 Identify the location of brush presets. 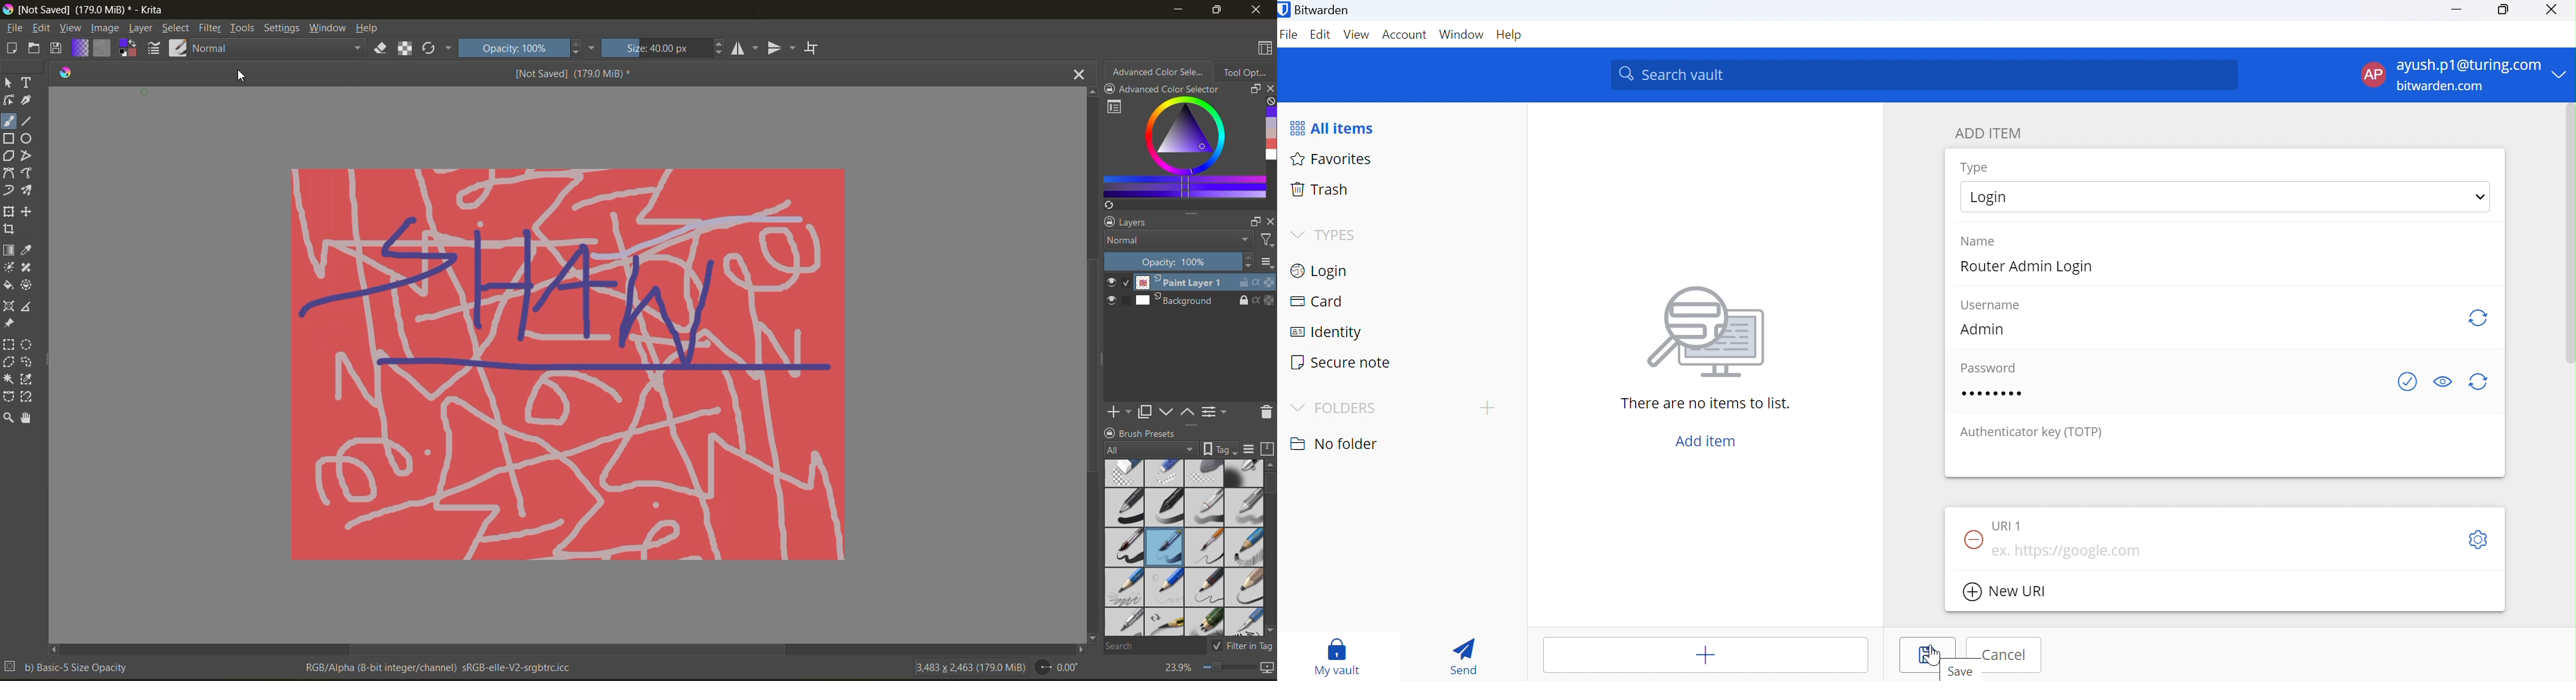
(1185, 548).